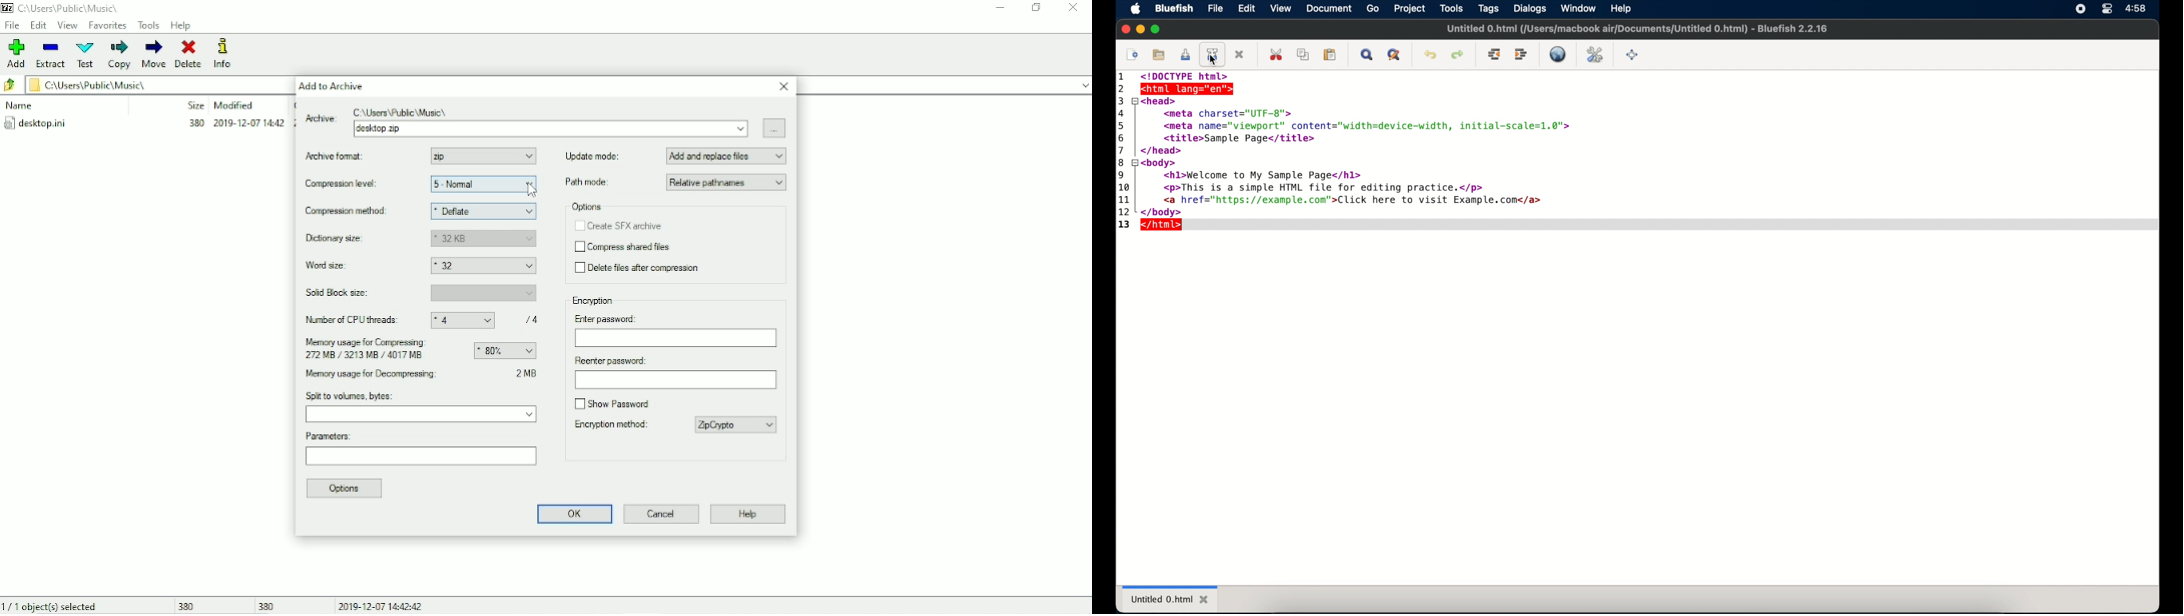 Image resolution: width=2184 pixels, height=616 pixels. What do you see at coordinates (55, 605) in the screenshot?
I see `1/1 object(s) selected` at bounding box center [55, 605].